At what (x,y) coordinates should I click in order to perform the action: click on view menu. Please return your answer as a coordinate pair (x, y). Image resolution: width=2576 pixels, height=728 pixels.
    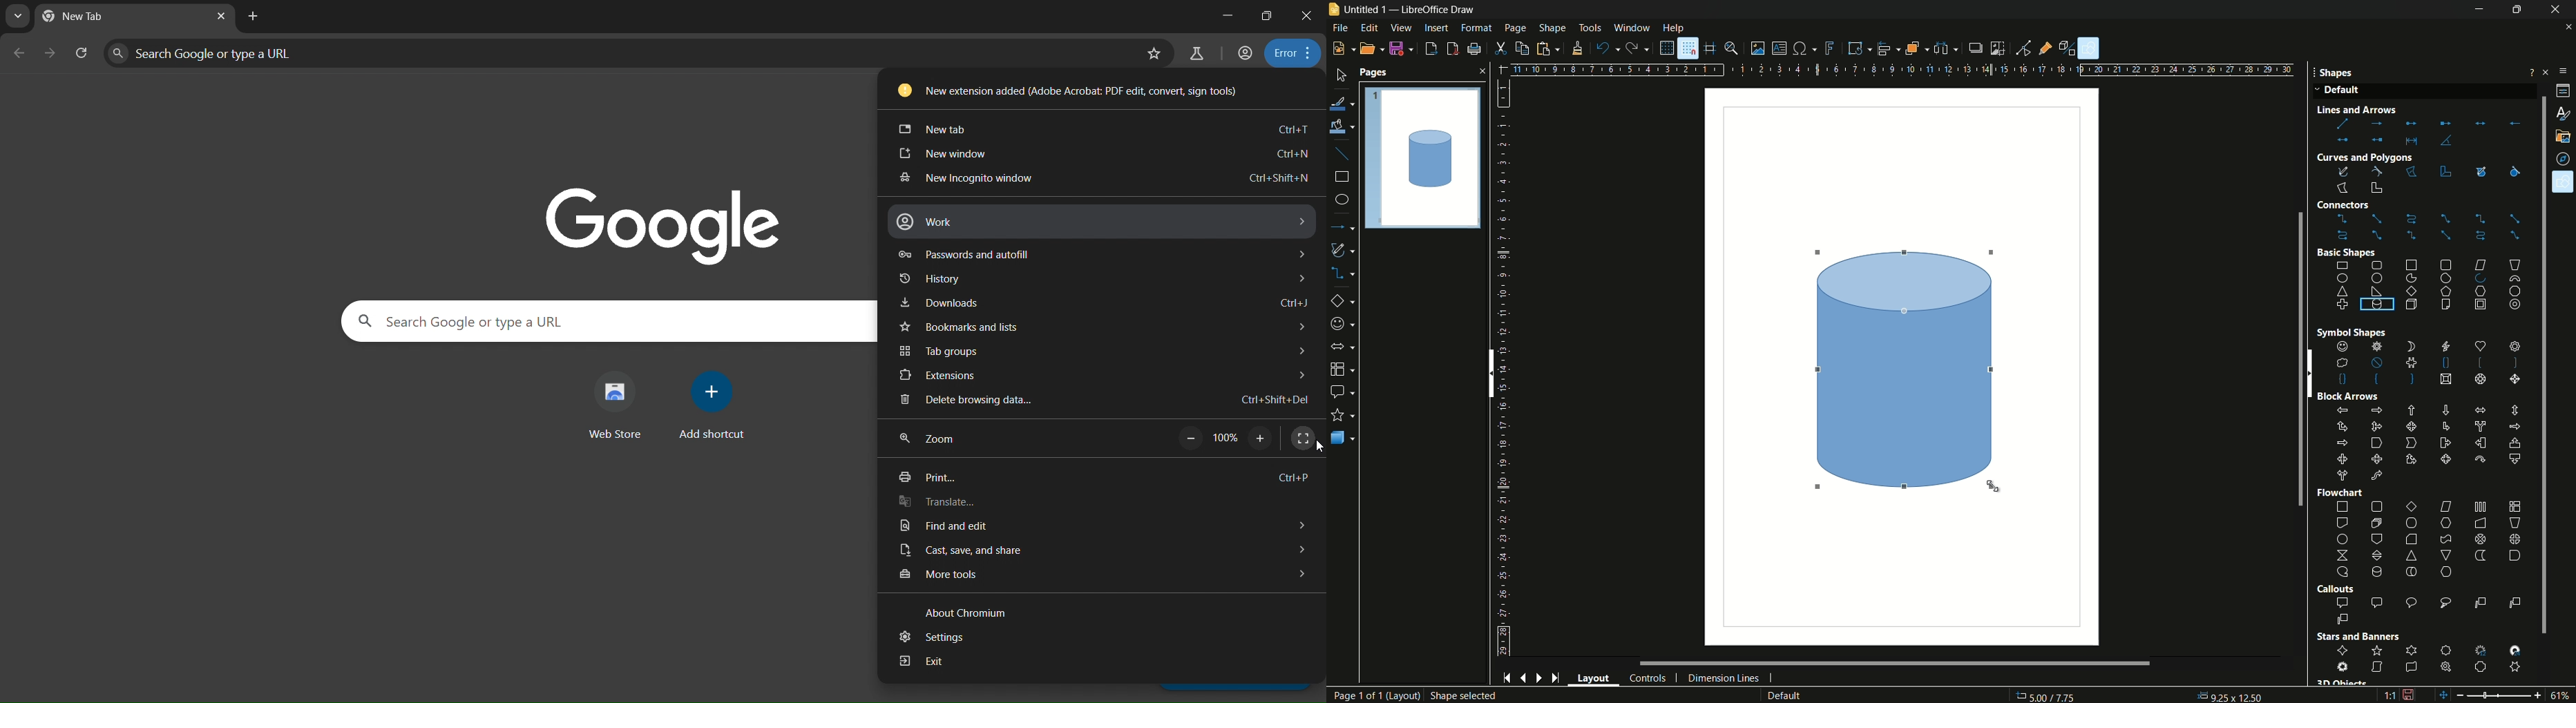
    Looking at the image, I should click on (1402, 27).